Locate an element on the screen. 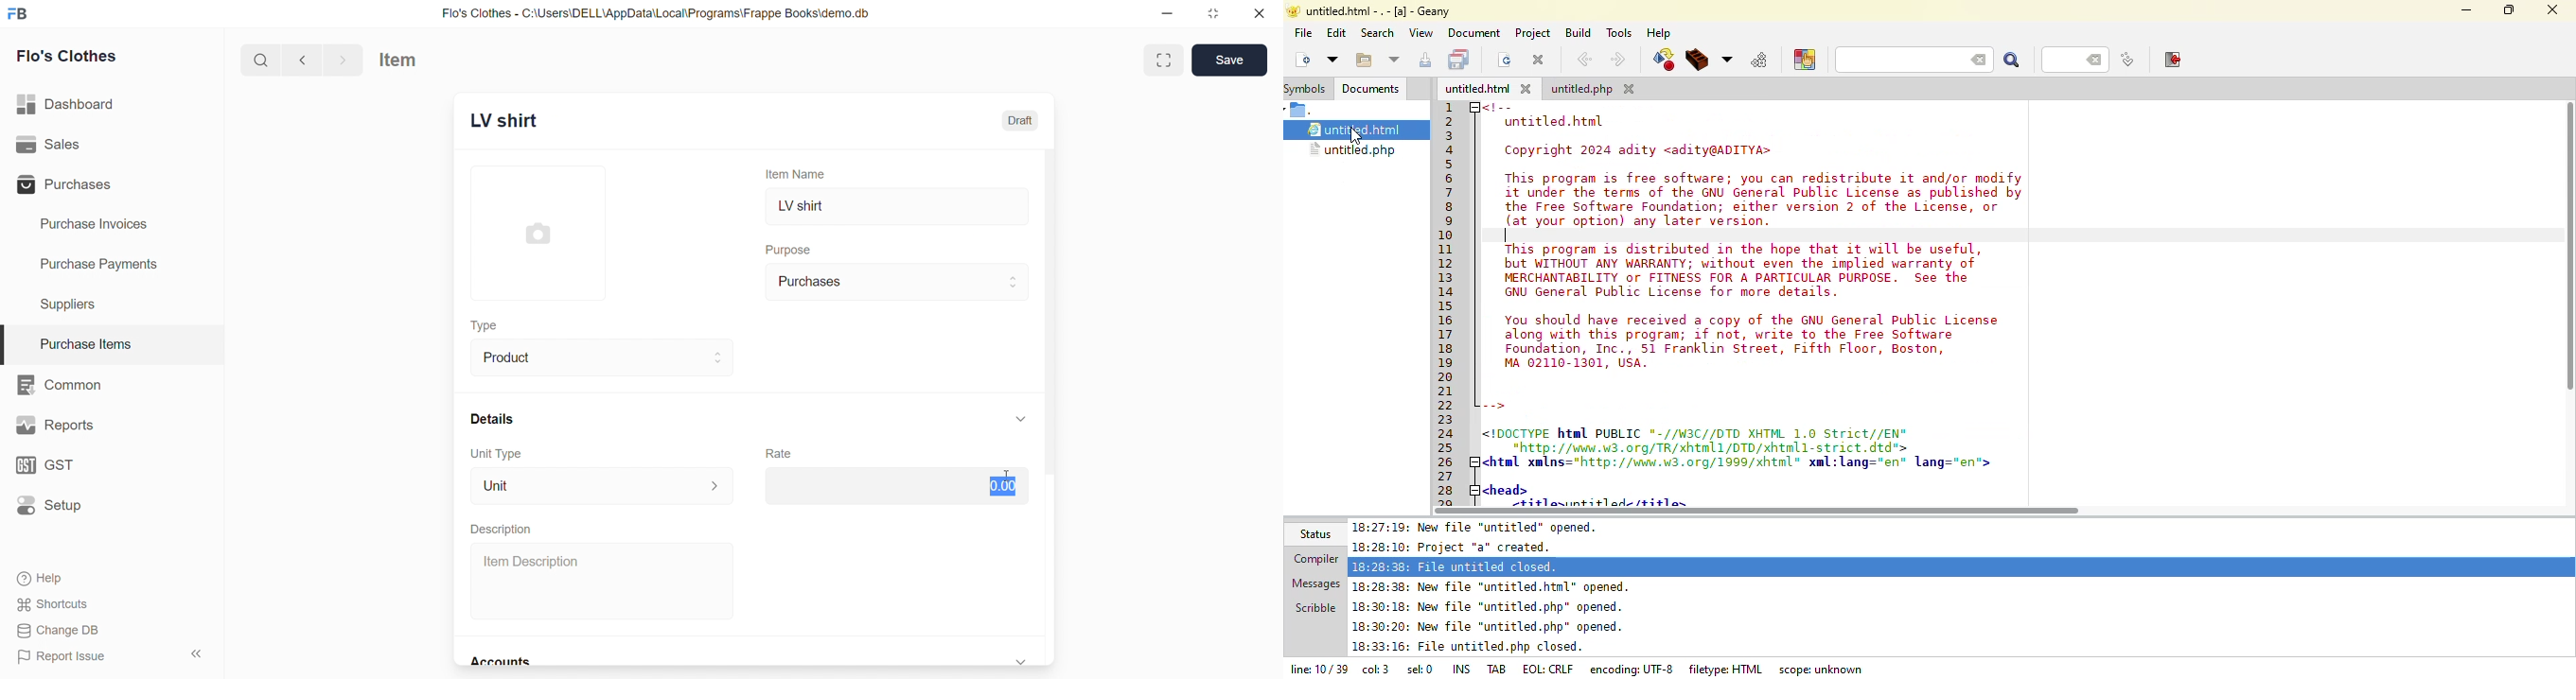 This screenshot has height=700, width=2576. Unit Type is located at coordinates (495, 454).